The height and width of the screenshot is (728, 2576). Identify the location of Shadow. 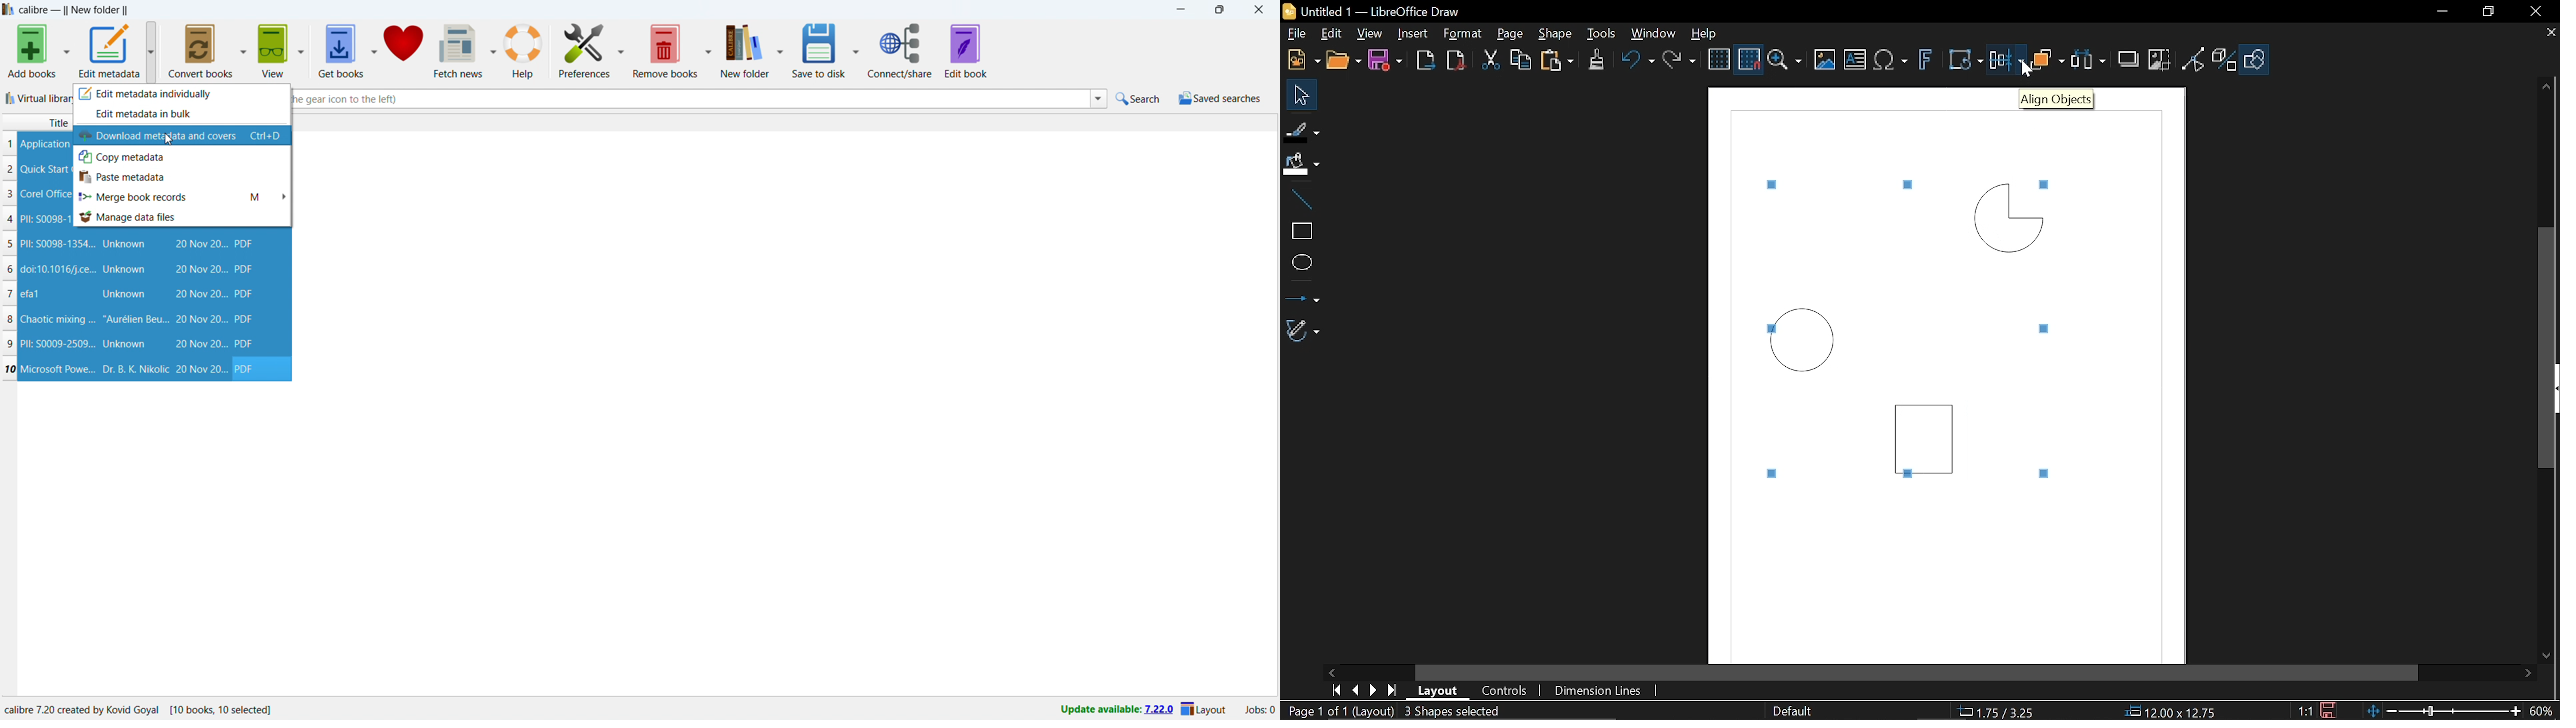
(2128, 61).